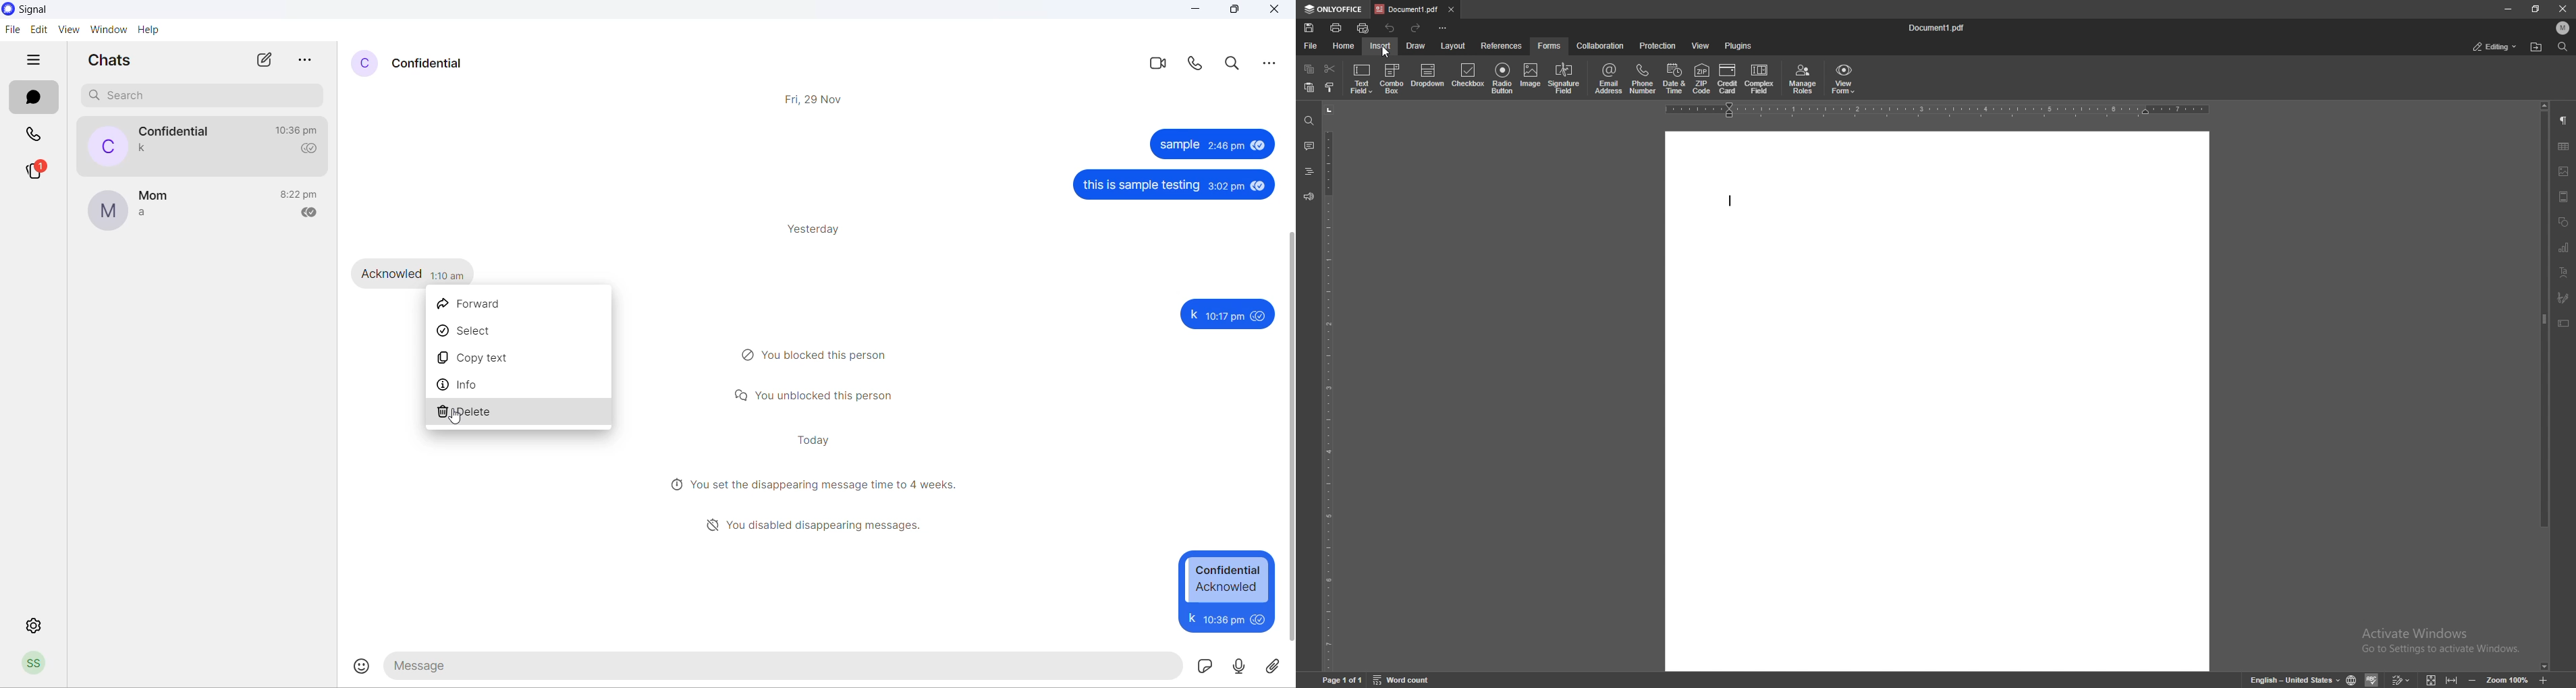 The height and width of the screenshot is (700, 2576). I want to click on forward, so click(523, 305).